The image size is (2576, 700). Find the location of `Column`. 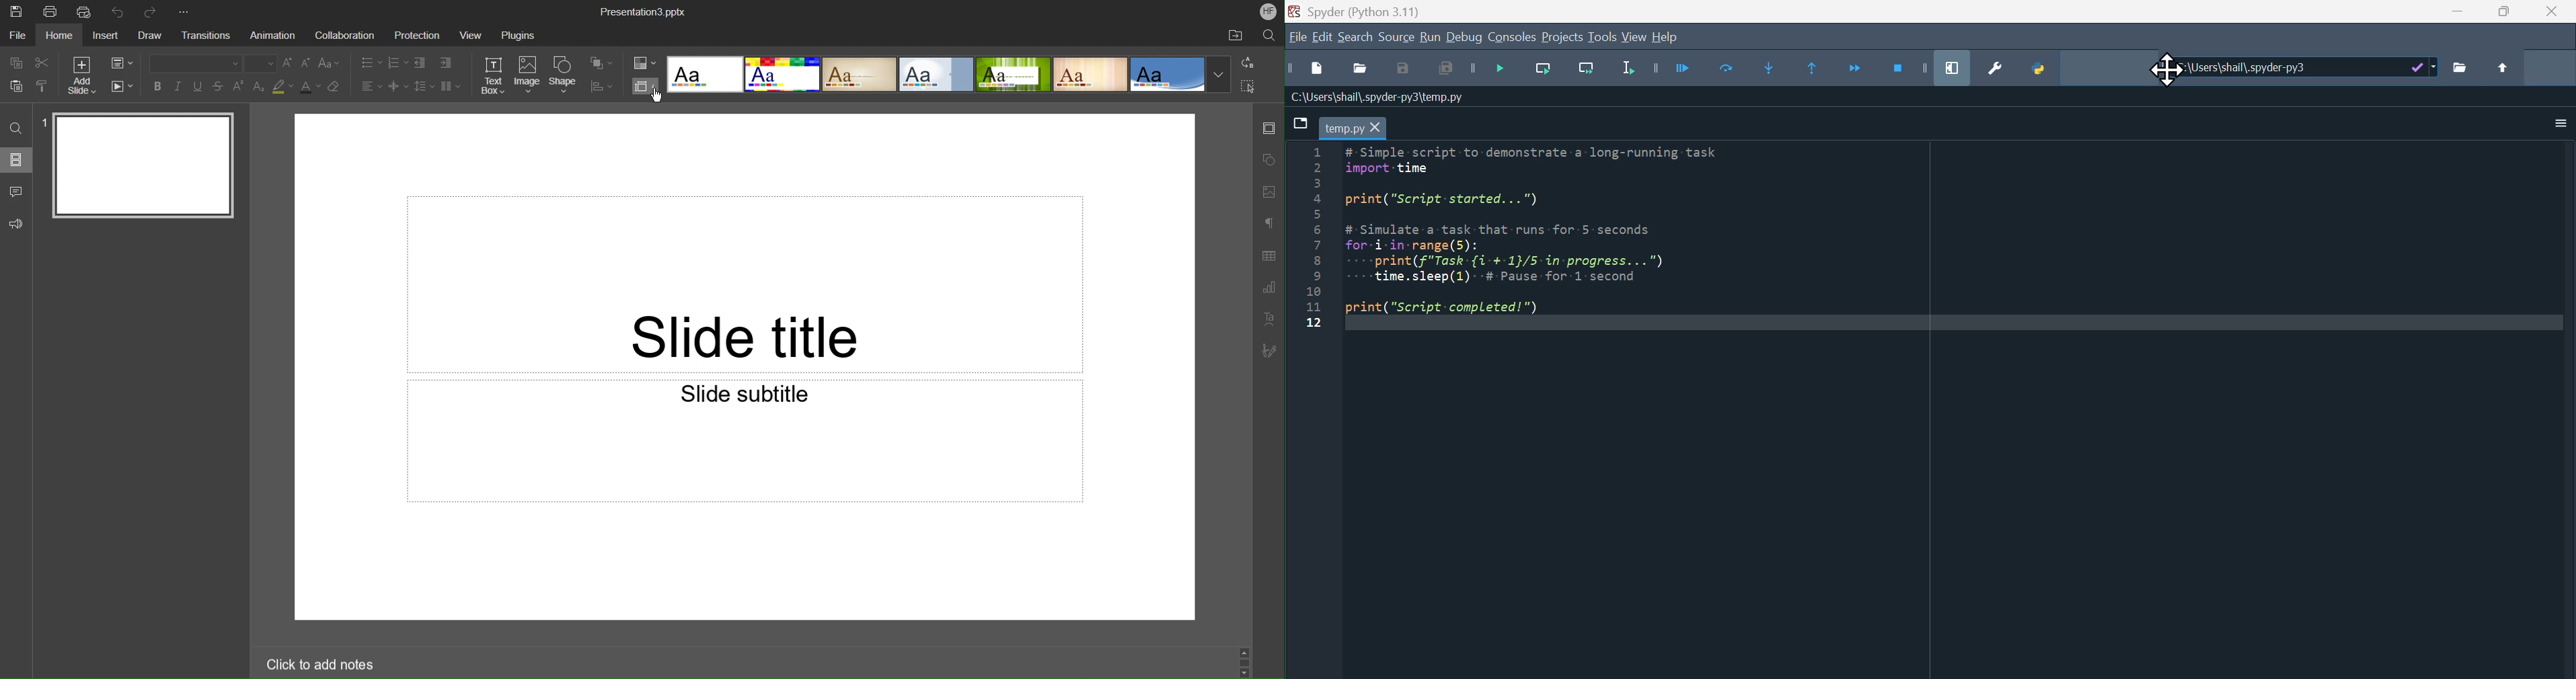

Column is located at coordinates (450, 86).